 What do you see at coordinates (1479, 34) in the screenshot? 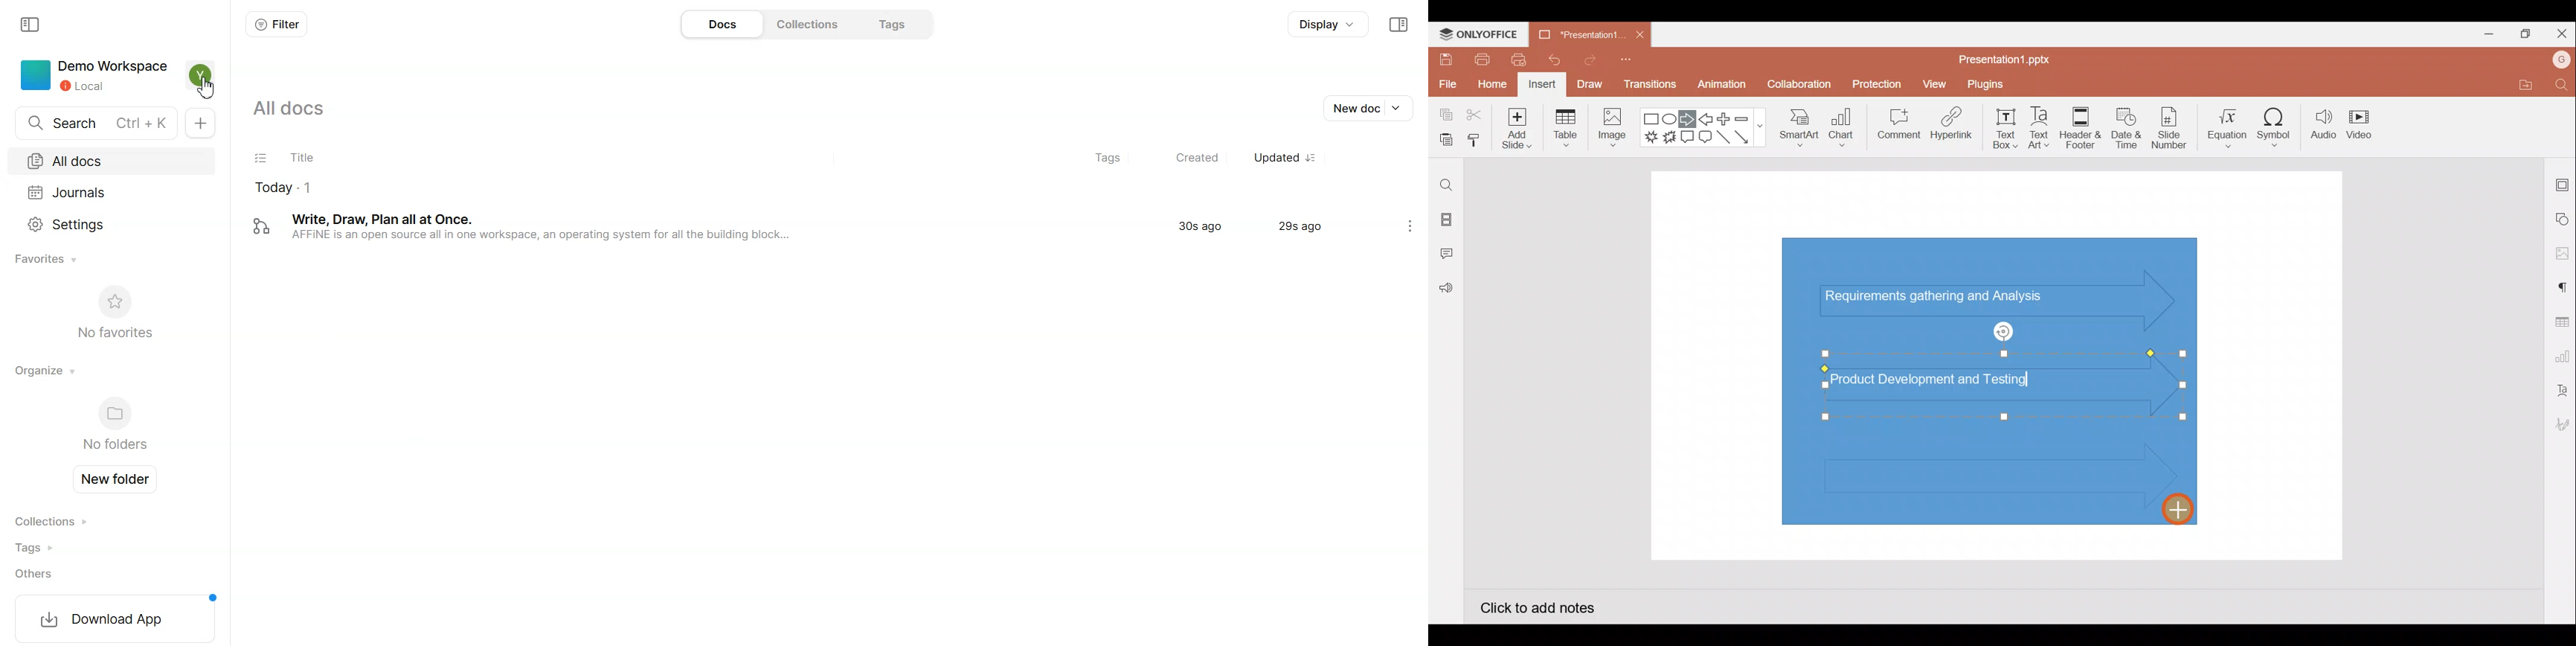
I see `ONLYOFFICE` at bounding box center [1479, 34].